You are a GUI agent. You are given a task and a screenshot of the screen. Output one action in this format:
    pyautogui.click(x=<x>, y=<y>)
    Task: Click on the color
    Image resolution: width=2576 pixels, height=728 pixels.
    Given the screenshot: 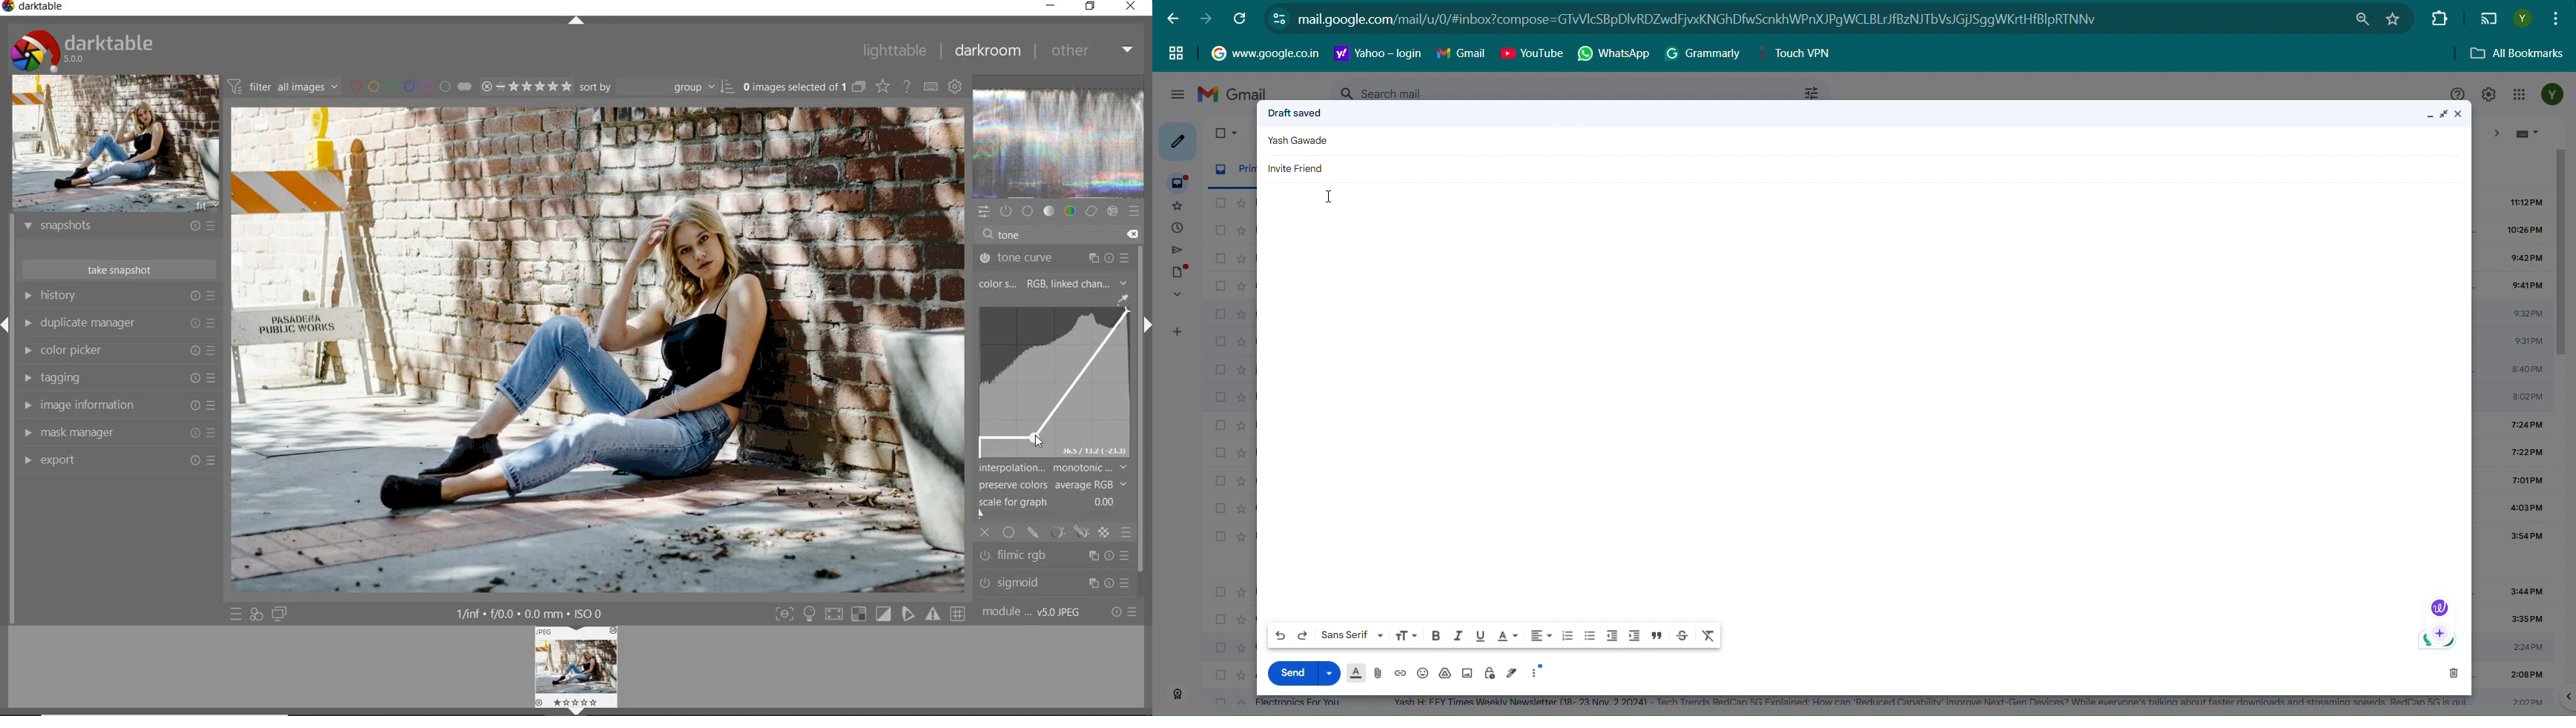 What is the action you would take?
    pyautogui.click(x=1069, y=212)
    